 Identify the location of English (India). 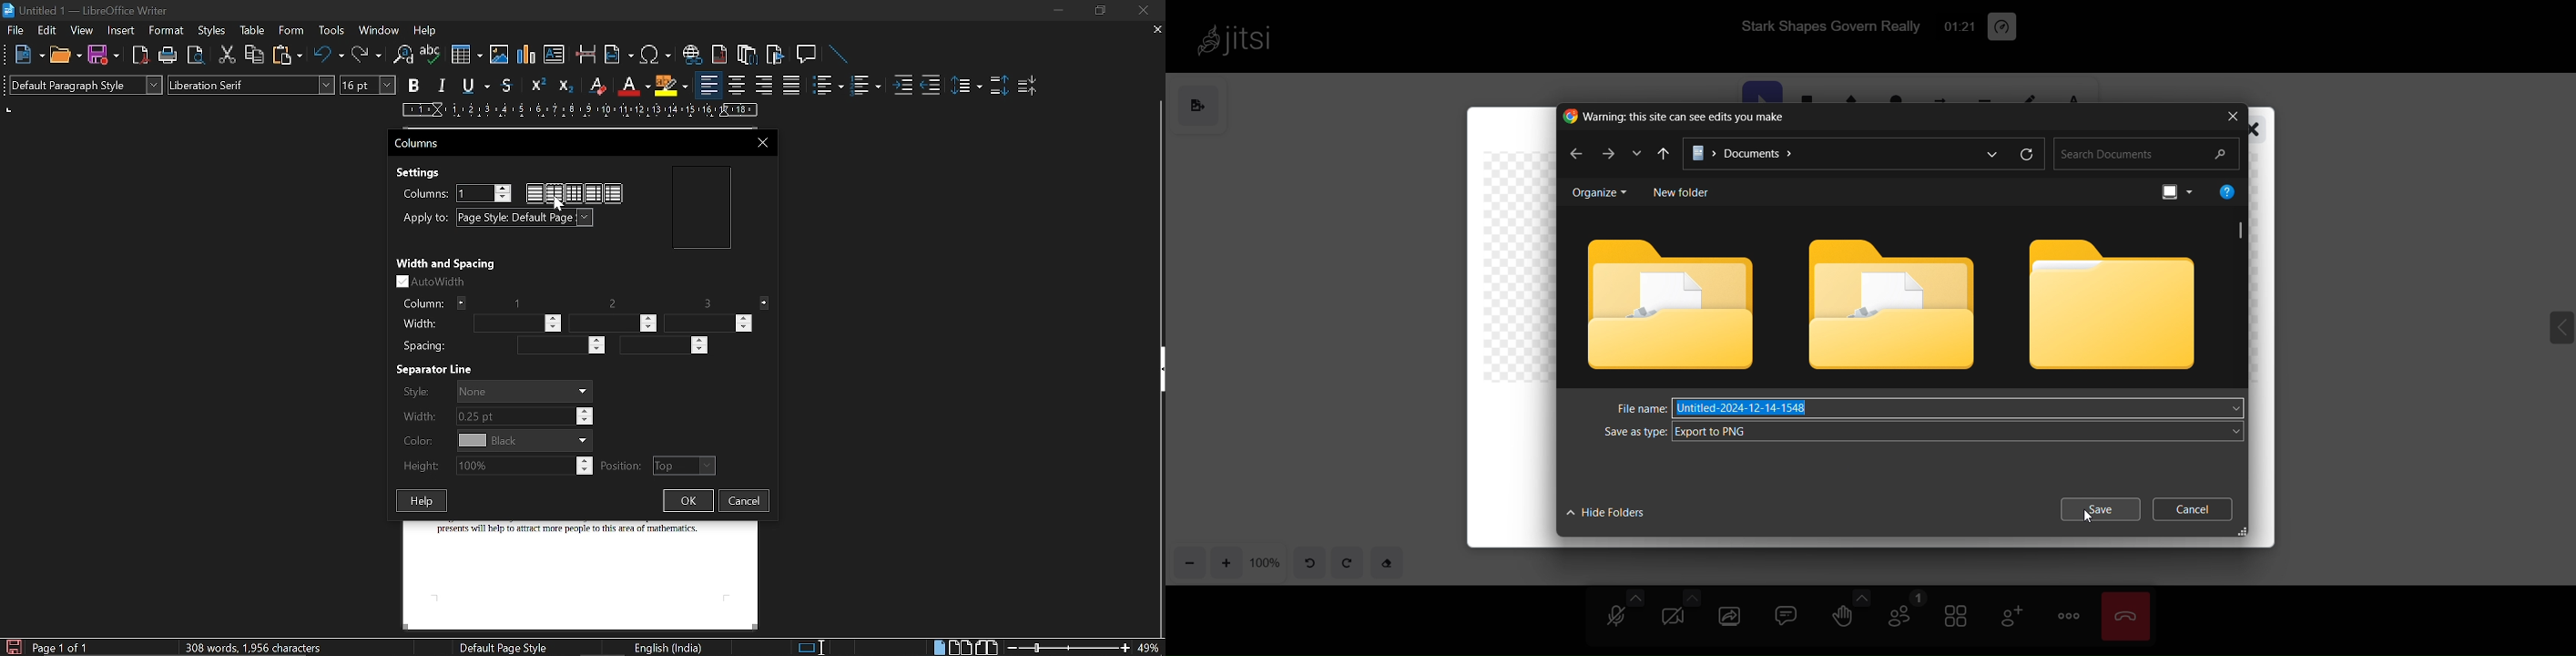
(667, 649).